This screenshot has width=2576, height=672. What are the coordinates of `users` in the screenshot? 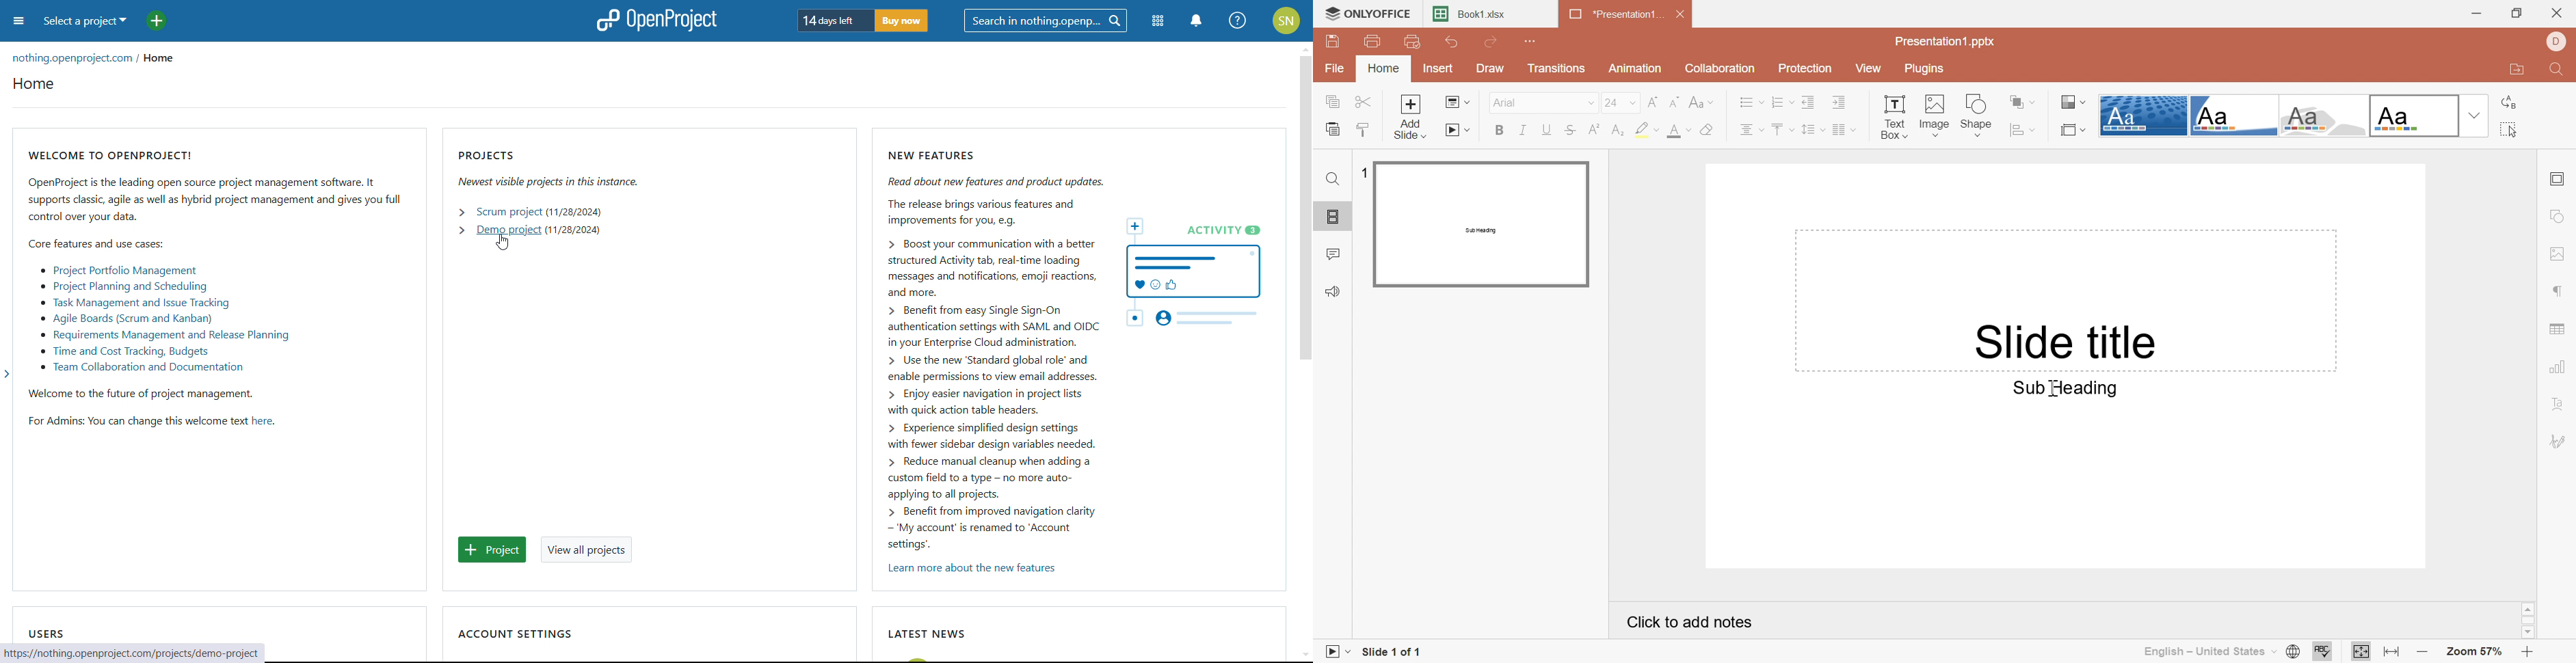 It's located at (44, 633).